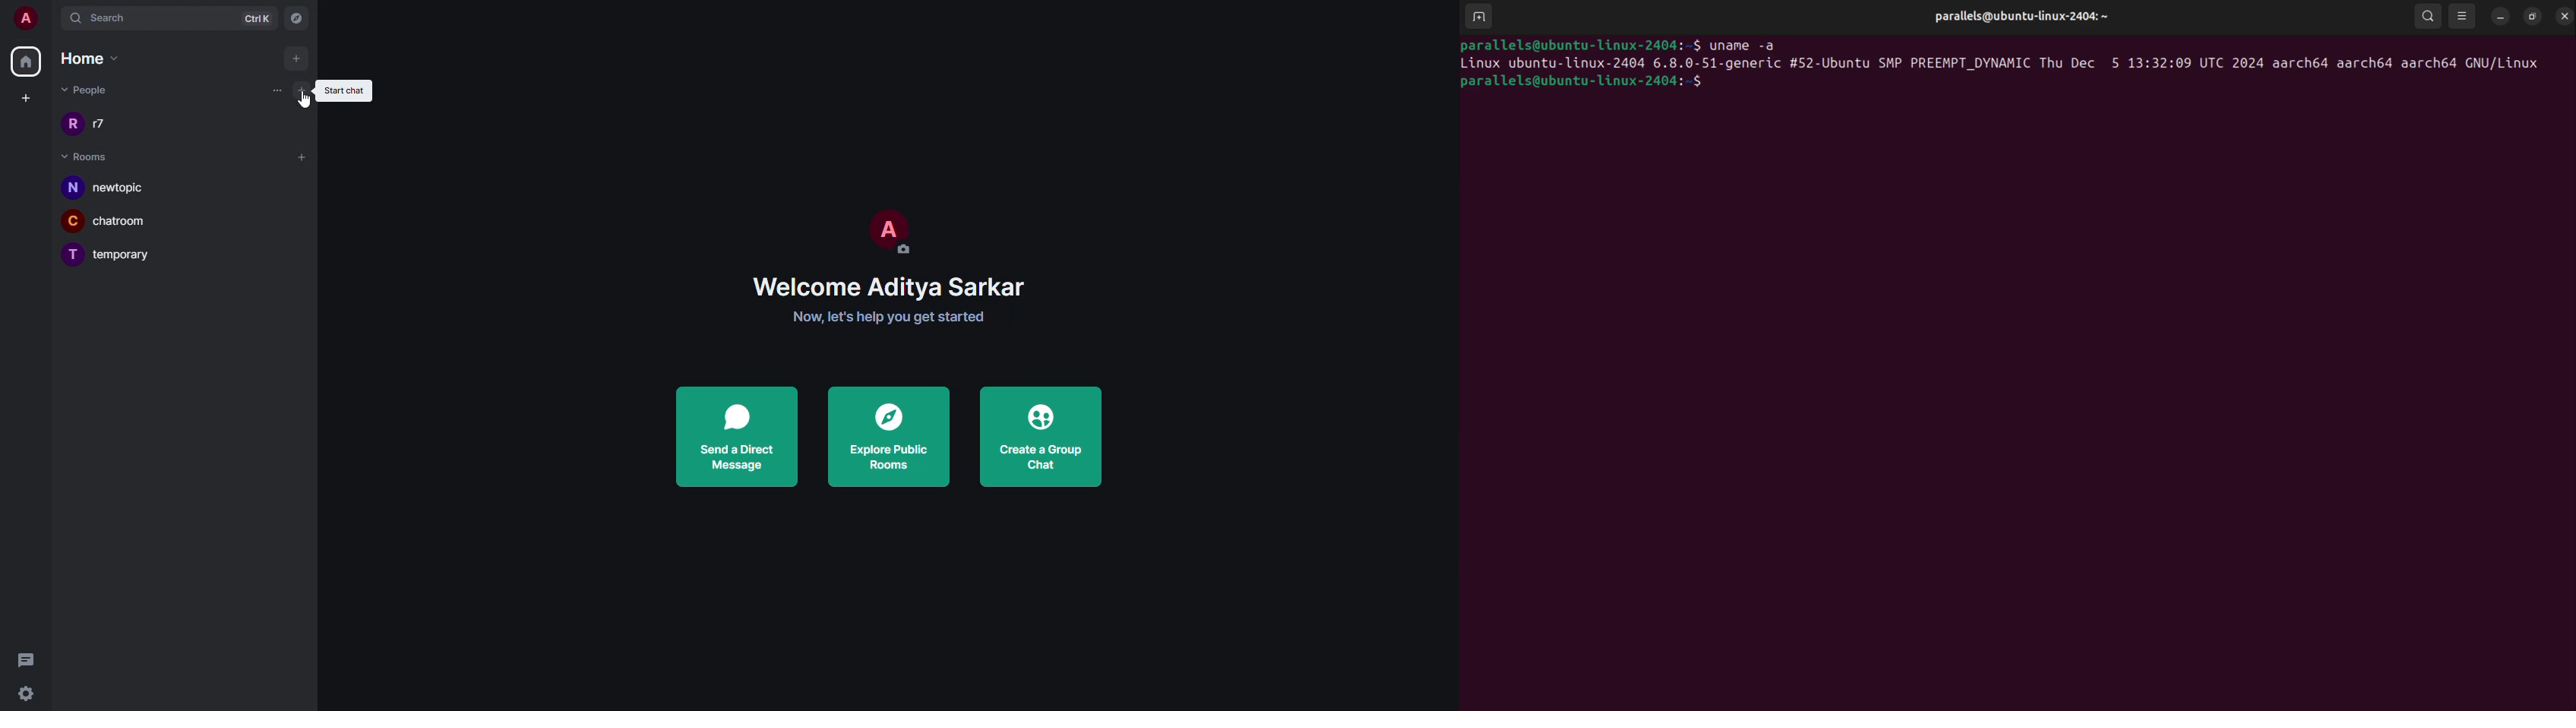 The width and height of the screenshot is (2576, 728). Describe the element at coordinates (88, 91) in the screenshot. I see `people` at that location.